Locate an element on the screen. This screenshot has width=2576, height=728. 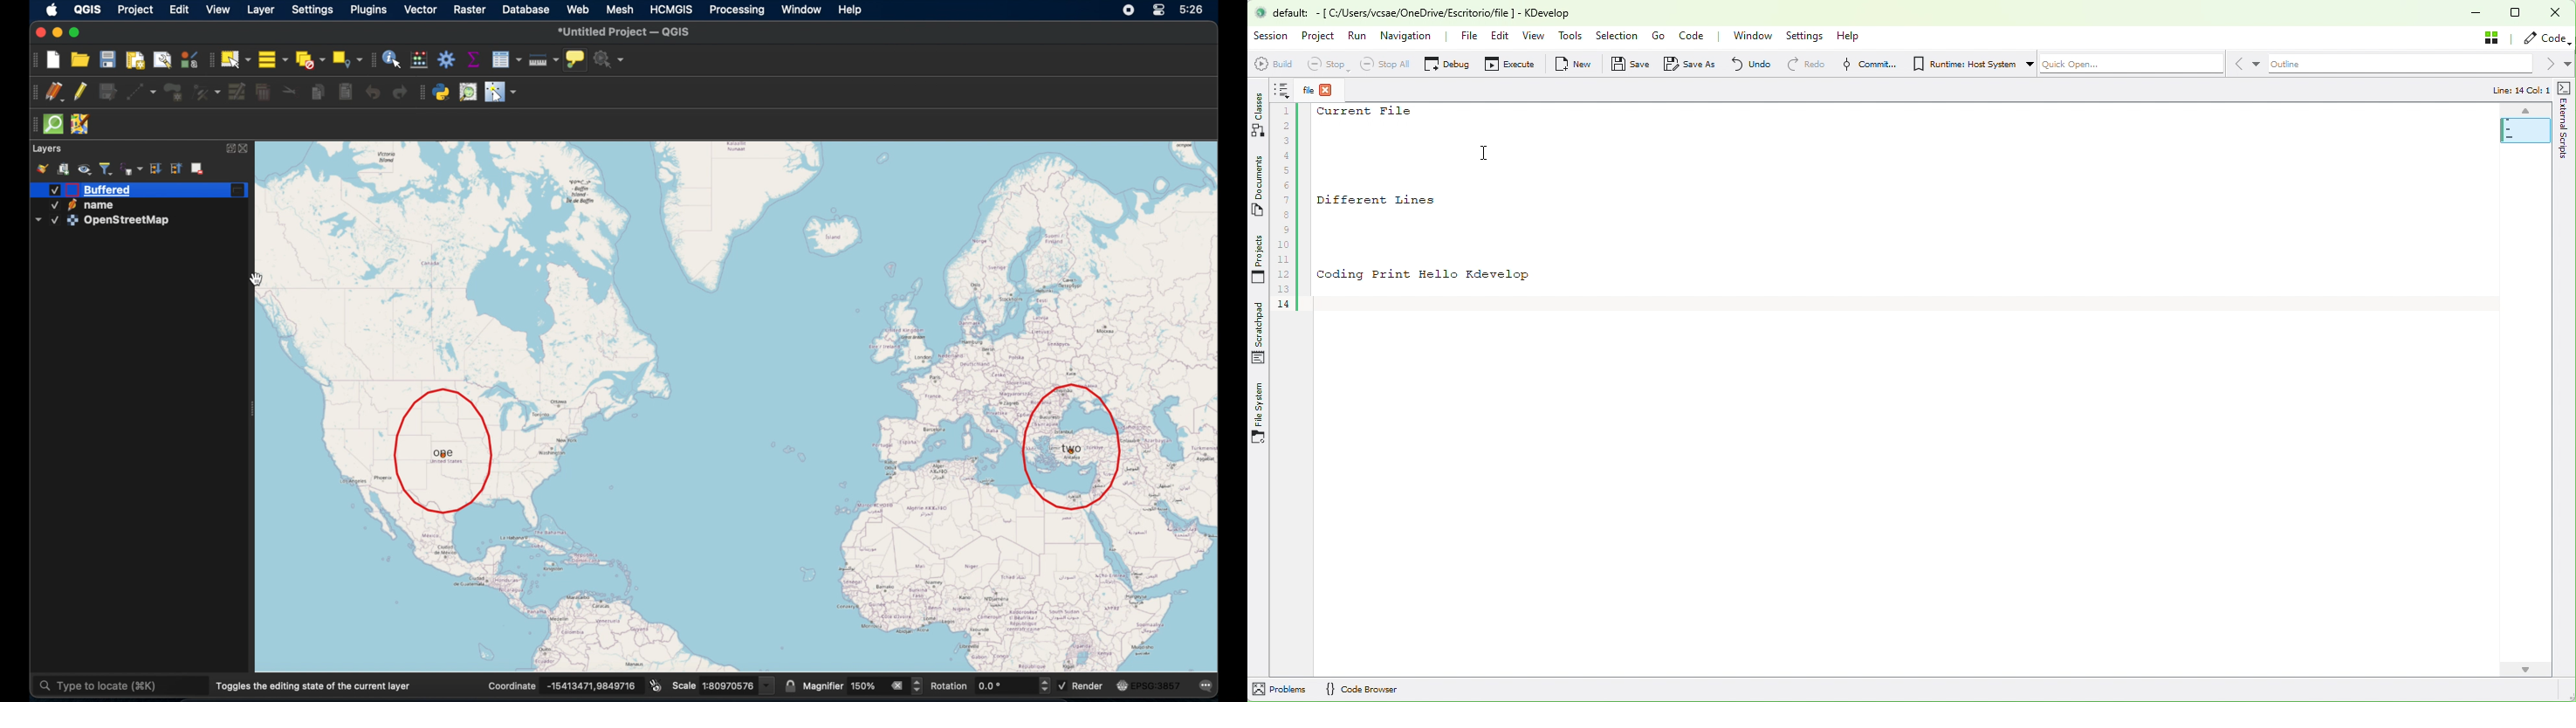
Go is located at coordinates (1662, 37).